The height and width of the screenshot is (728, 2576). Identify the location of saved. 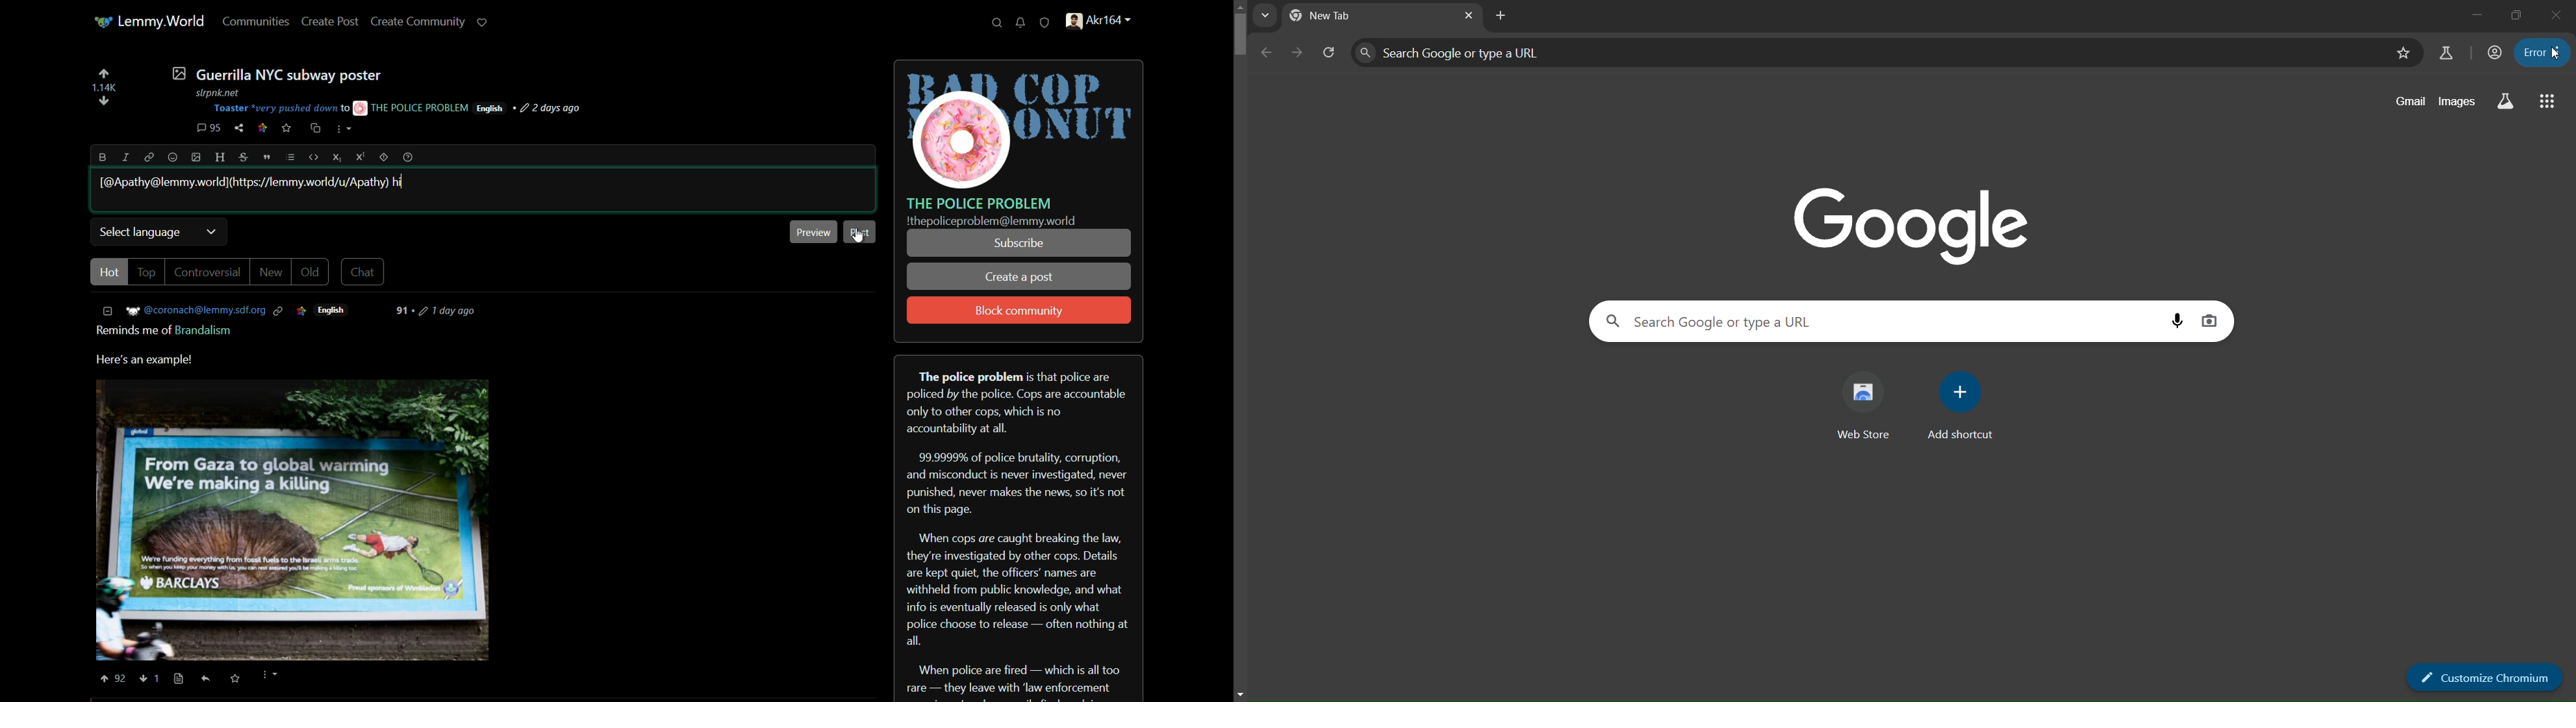
(233, 679).